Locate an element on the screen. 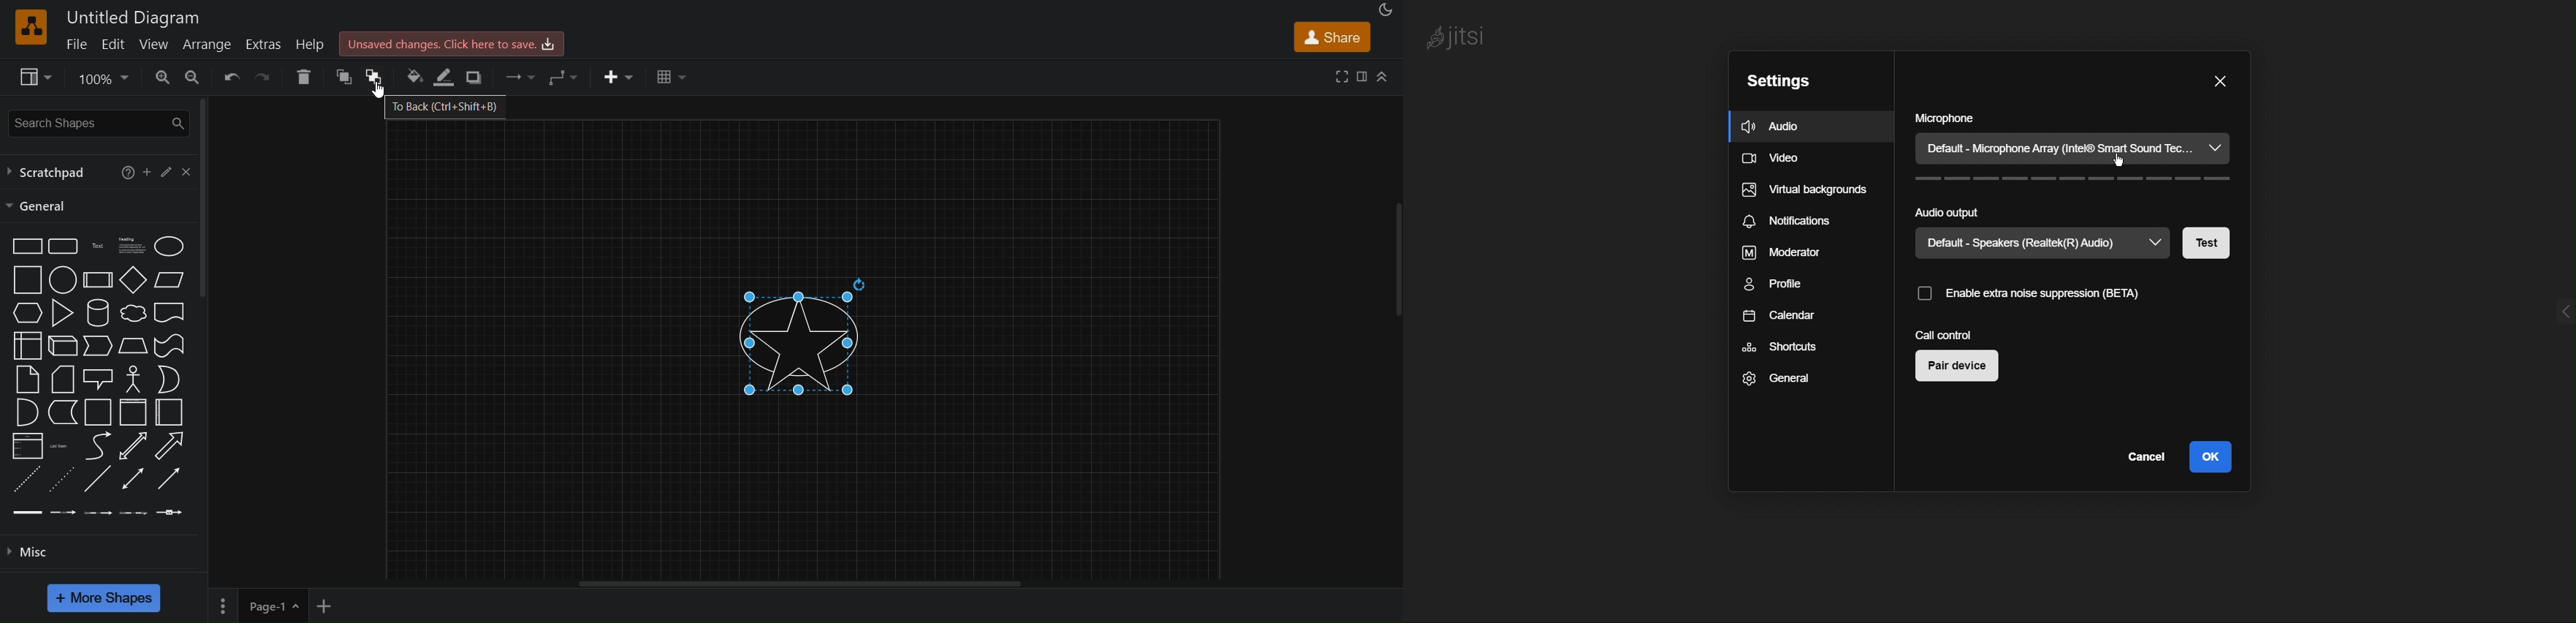 The height and width of the screenshot is (644, 2576). Moderator is located at coordinates (1779, 252).